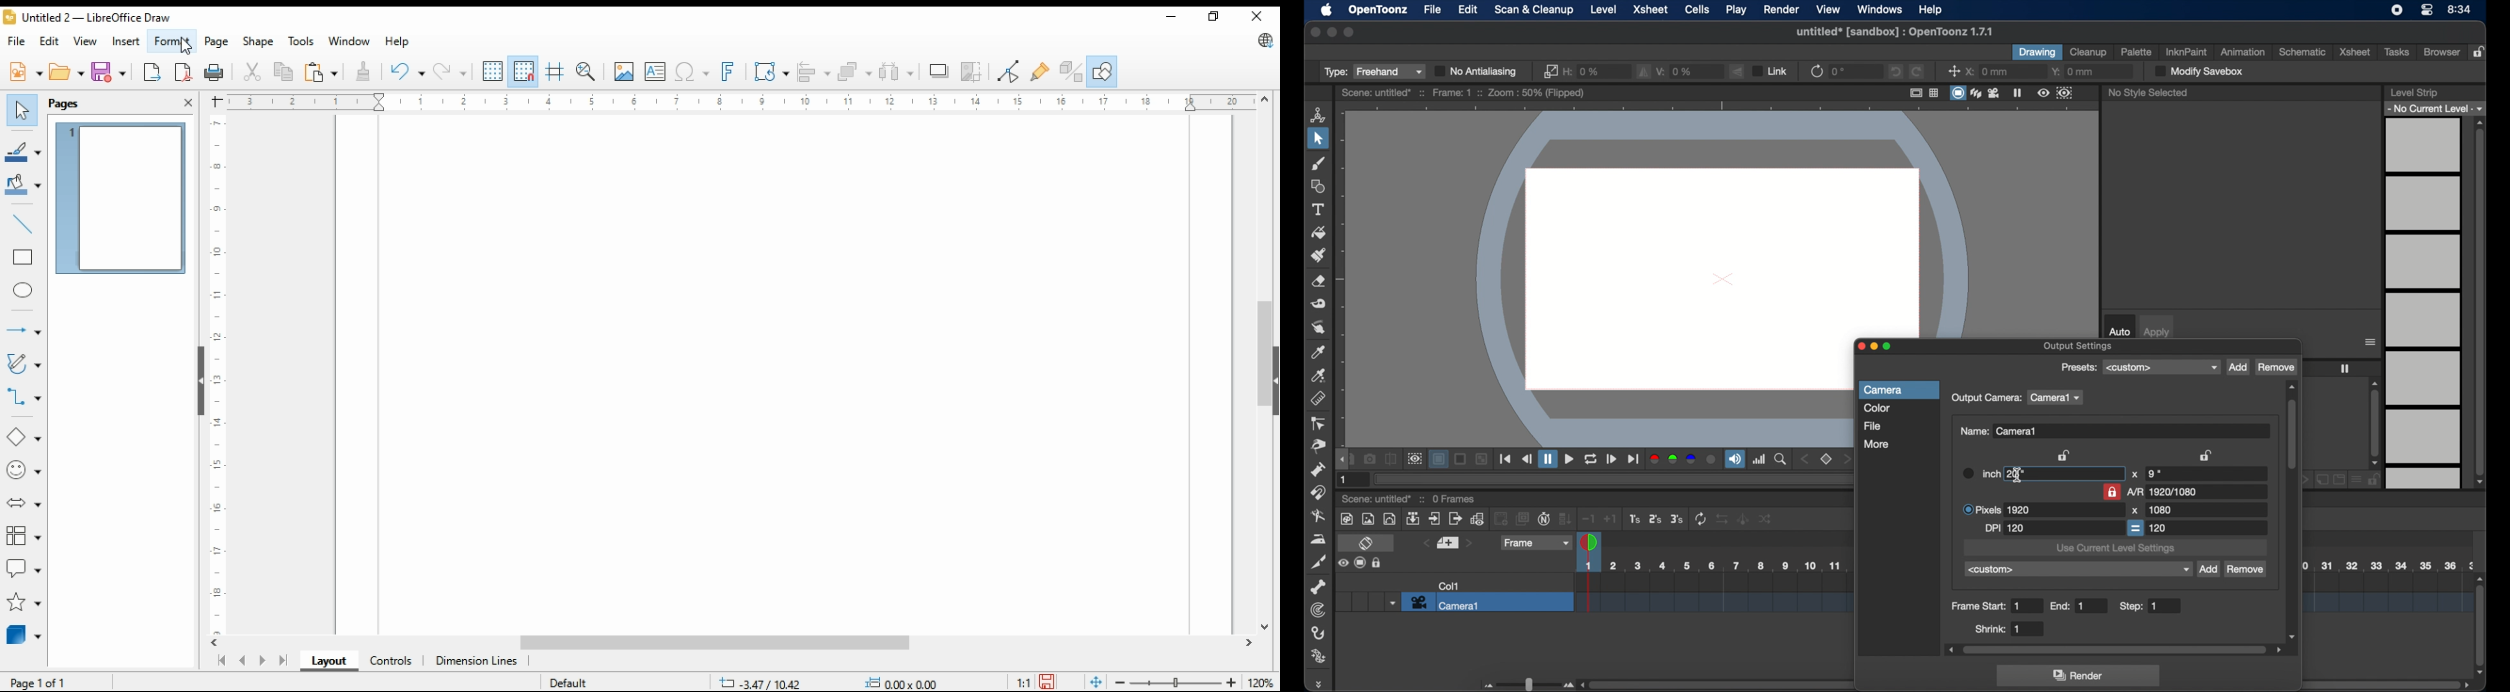 Image resolution: width=2520 pixels, height=700 pixels. I want to click on libre office update, so click(1264, 40).